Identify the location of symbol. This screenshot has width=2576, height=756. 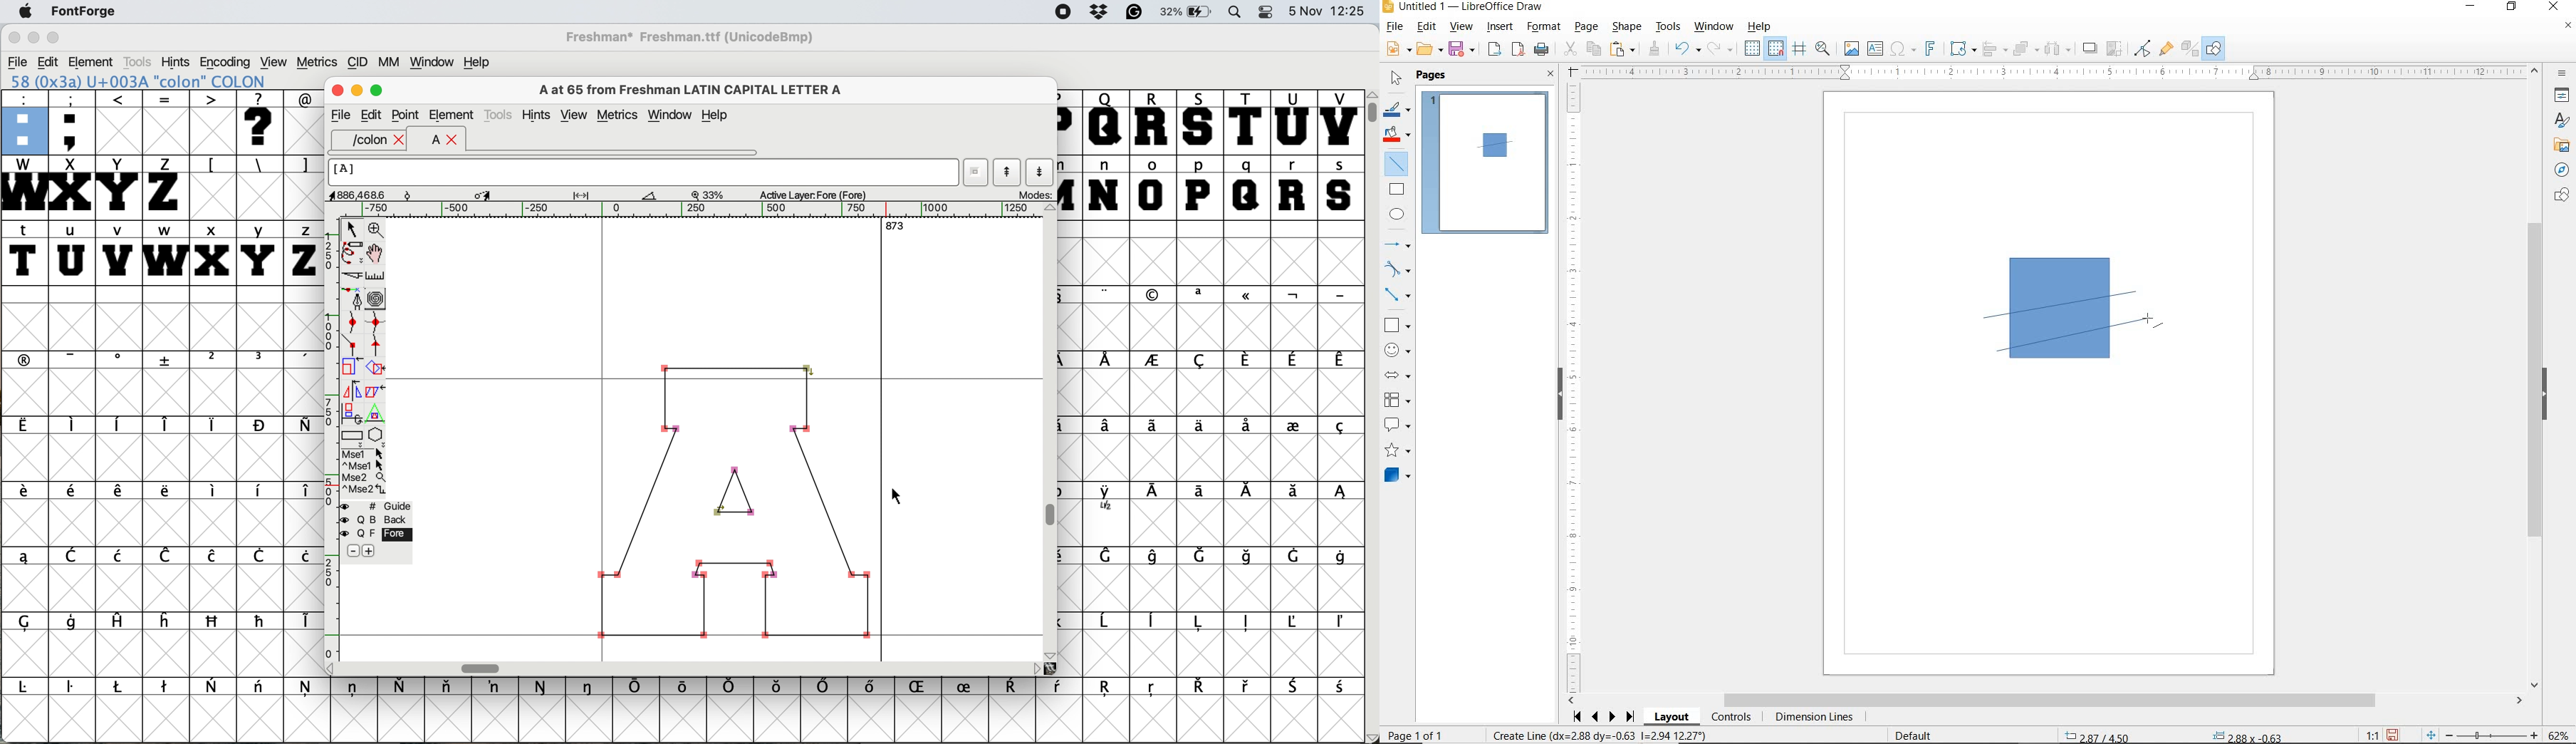
(1247, 493).